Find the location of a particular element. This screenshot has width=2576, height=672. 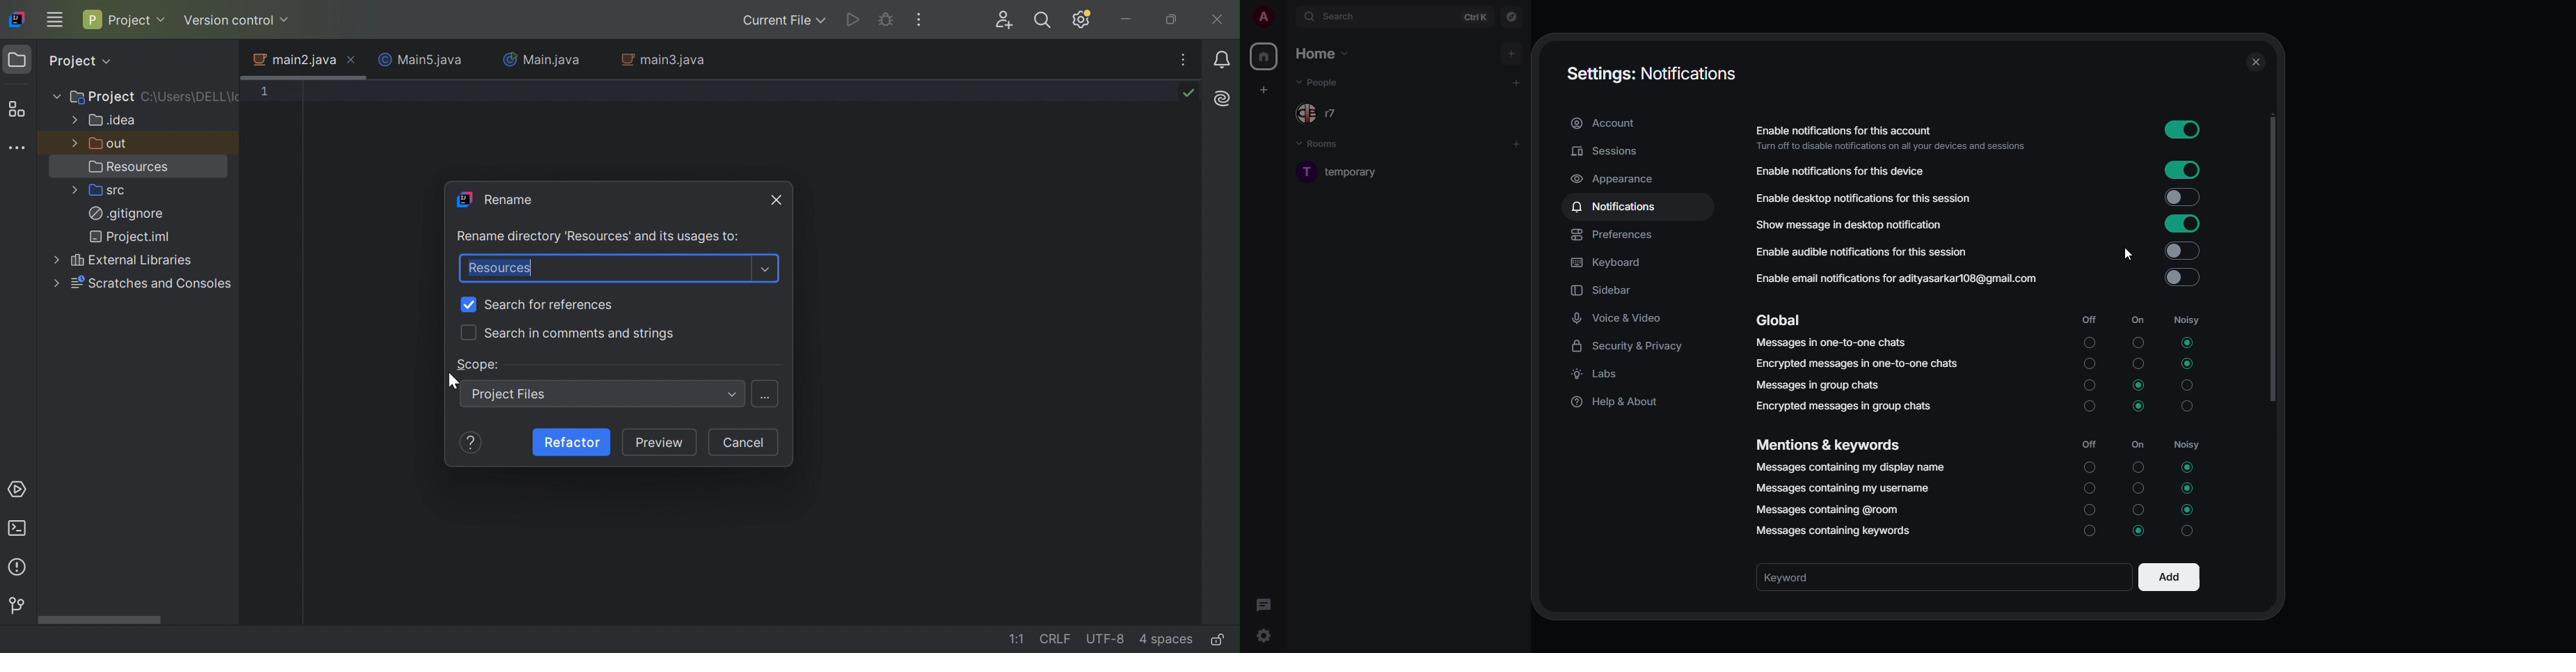

preferences is located at coordinates (1614, 235).